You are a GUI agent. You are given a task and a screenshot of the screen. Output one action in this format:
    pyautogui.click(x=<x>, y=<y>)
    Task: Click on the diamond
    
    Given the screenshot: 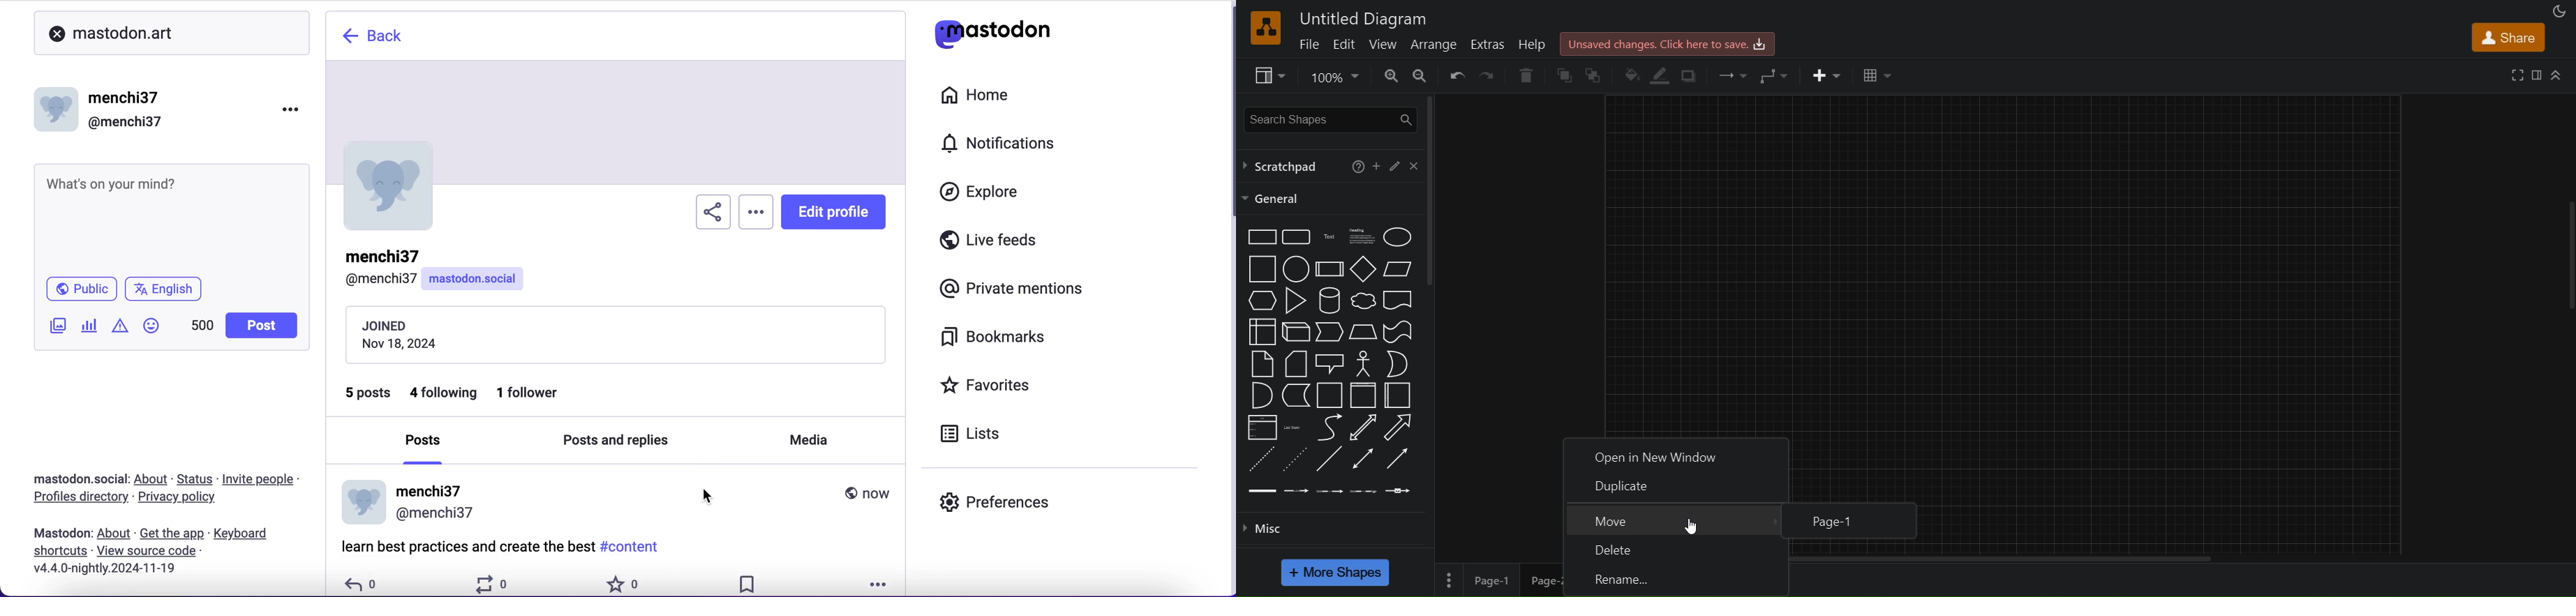 What is the action you would take?
    pyautogui.click(x=1364, y=269)
    